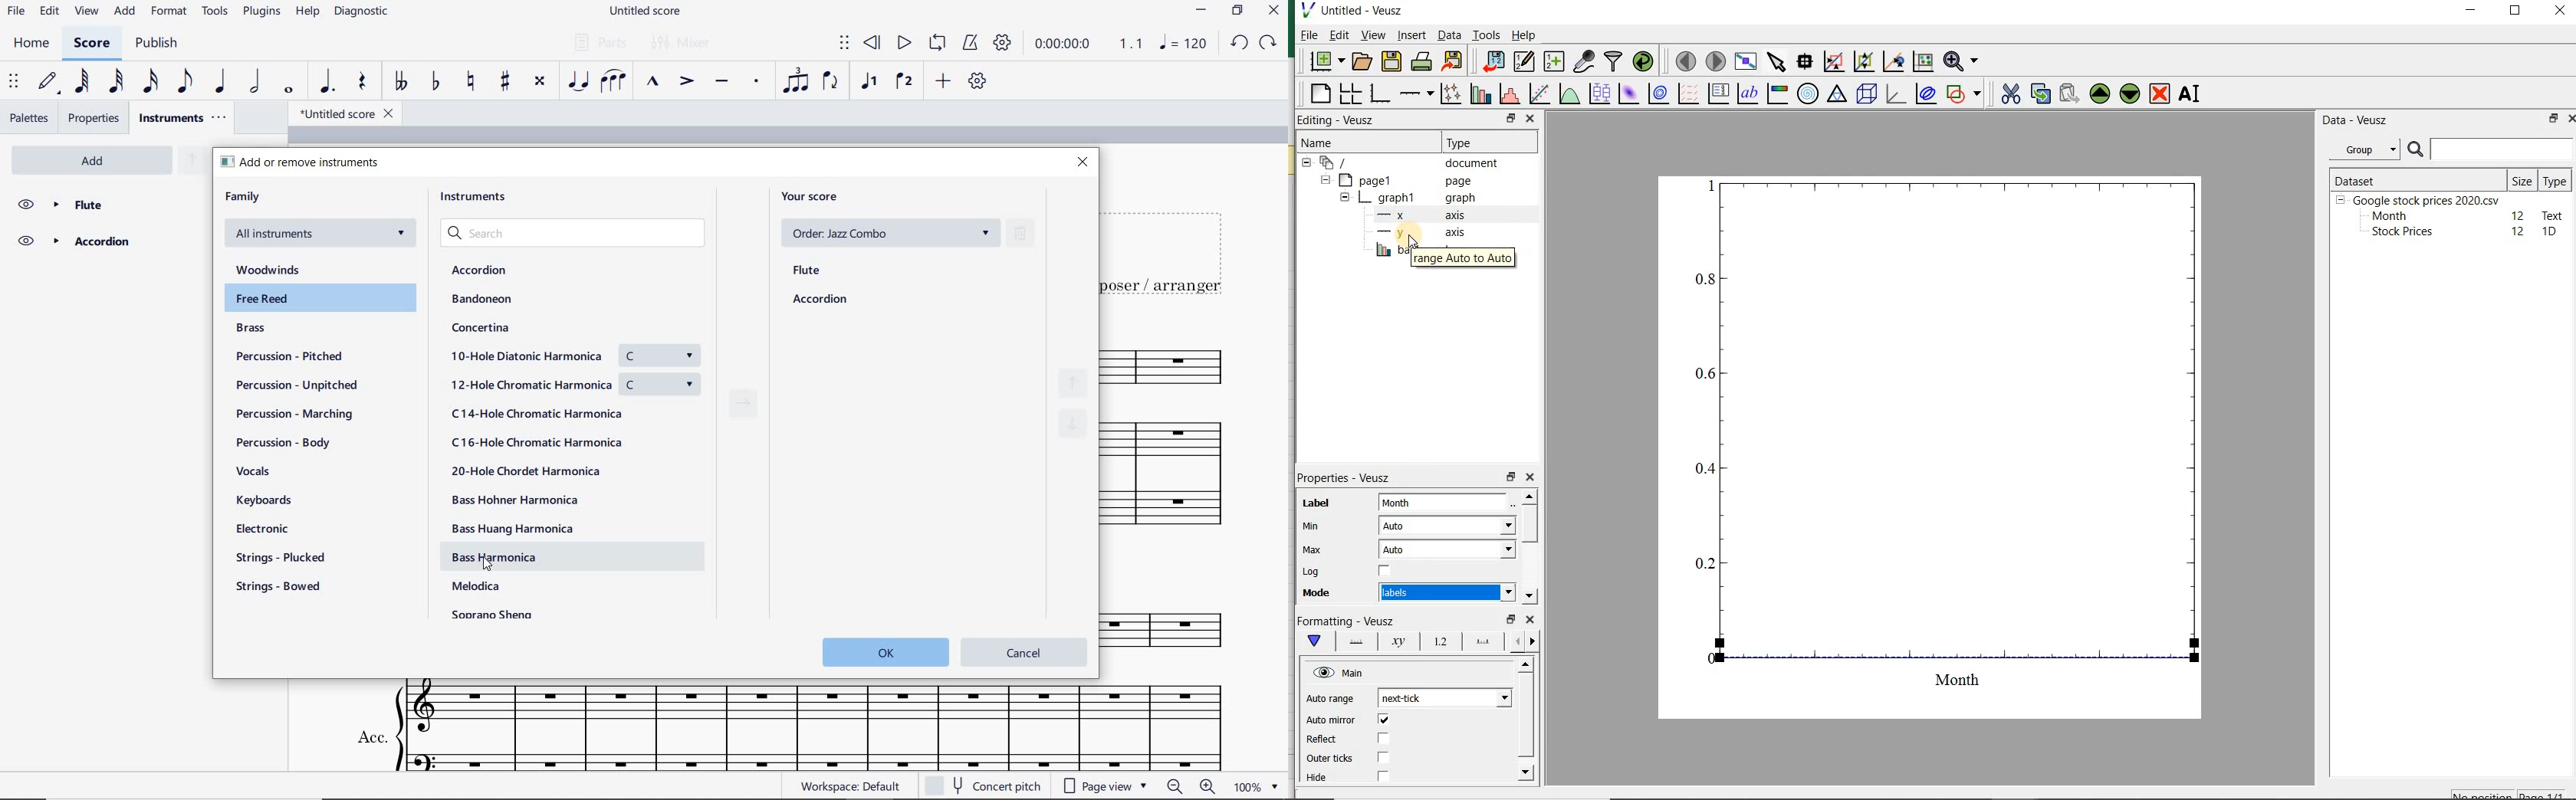 The height and width of the screenshot is (812, 2576). What do you see at coordinates (1418, 233) in the screenshot?
I see `y-axis` at bounding box center [1418, 233].